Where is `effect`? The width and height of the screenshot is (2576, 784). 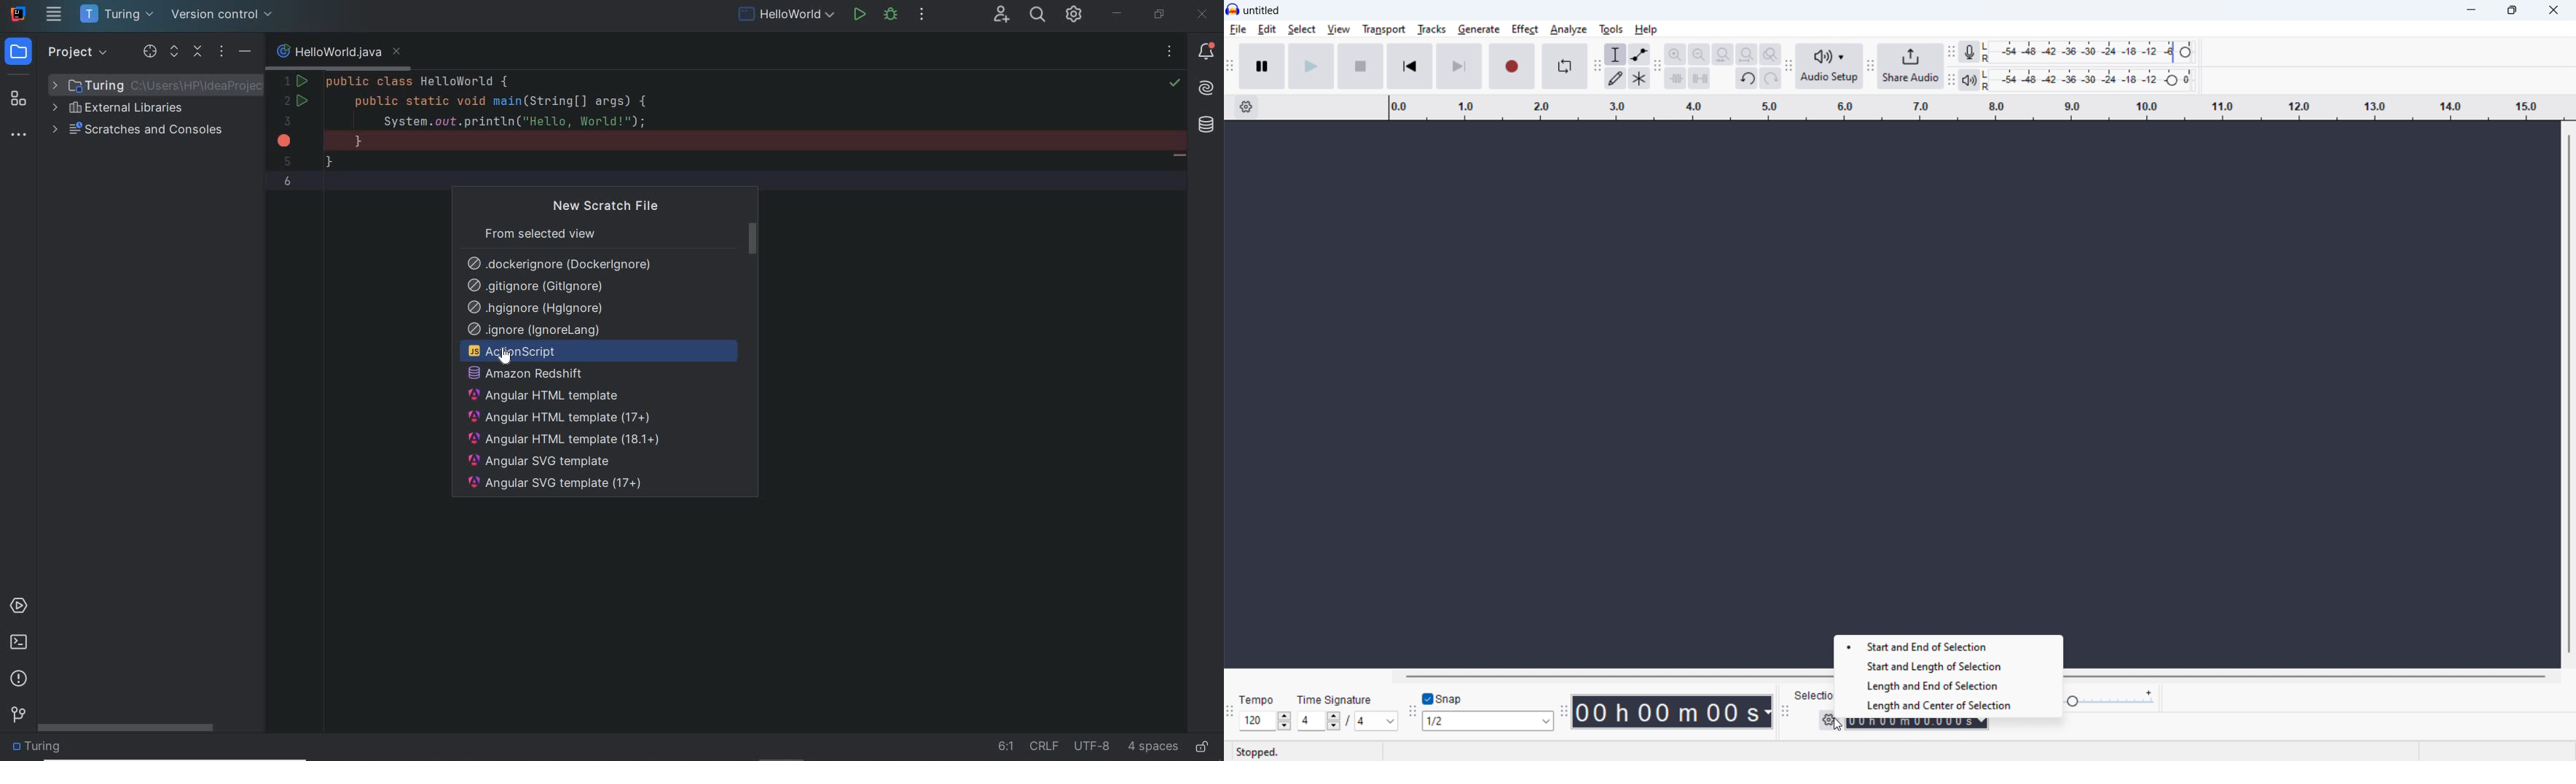
effect is located at coordinates (1525, 30).